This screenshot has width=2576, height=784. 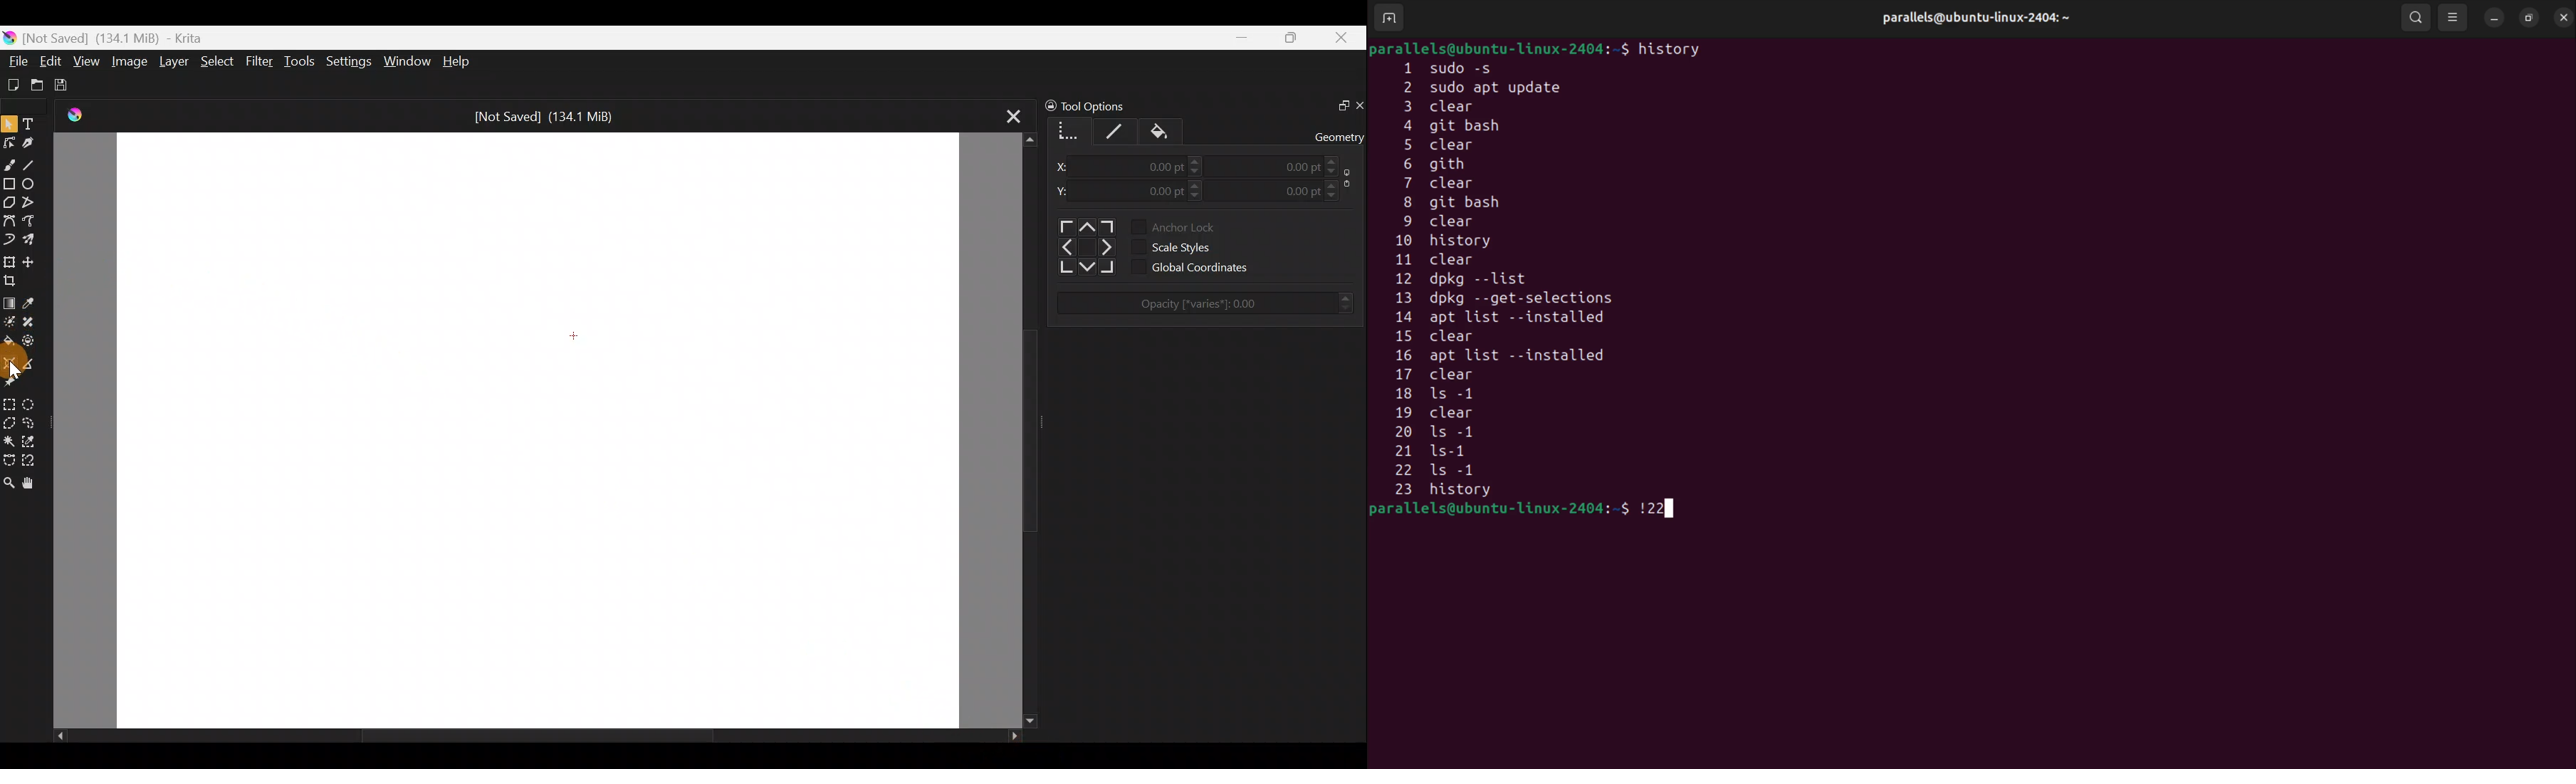 What do you see at coordinates (35, 83) in the screenshot?
I see `Open existing document` at bounding box center [35, 83].